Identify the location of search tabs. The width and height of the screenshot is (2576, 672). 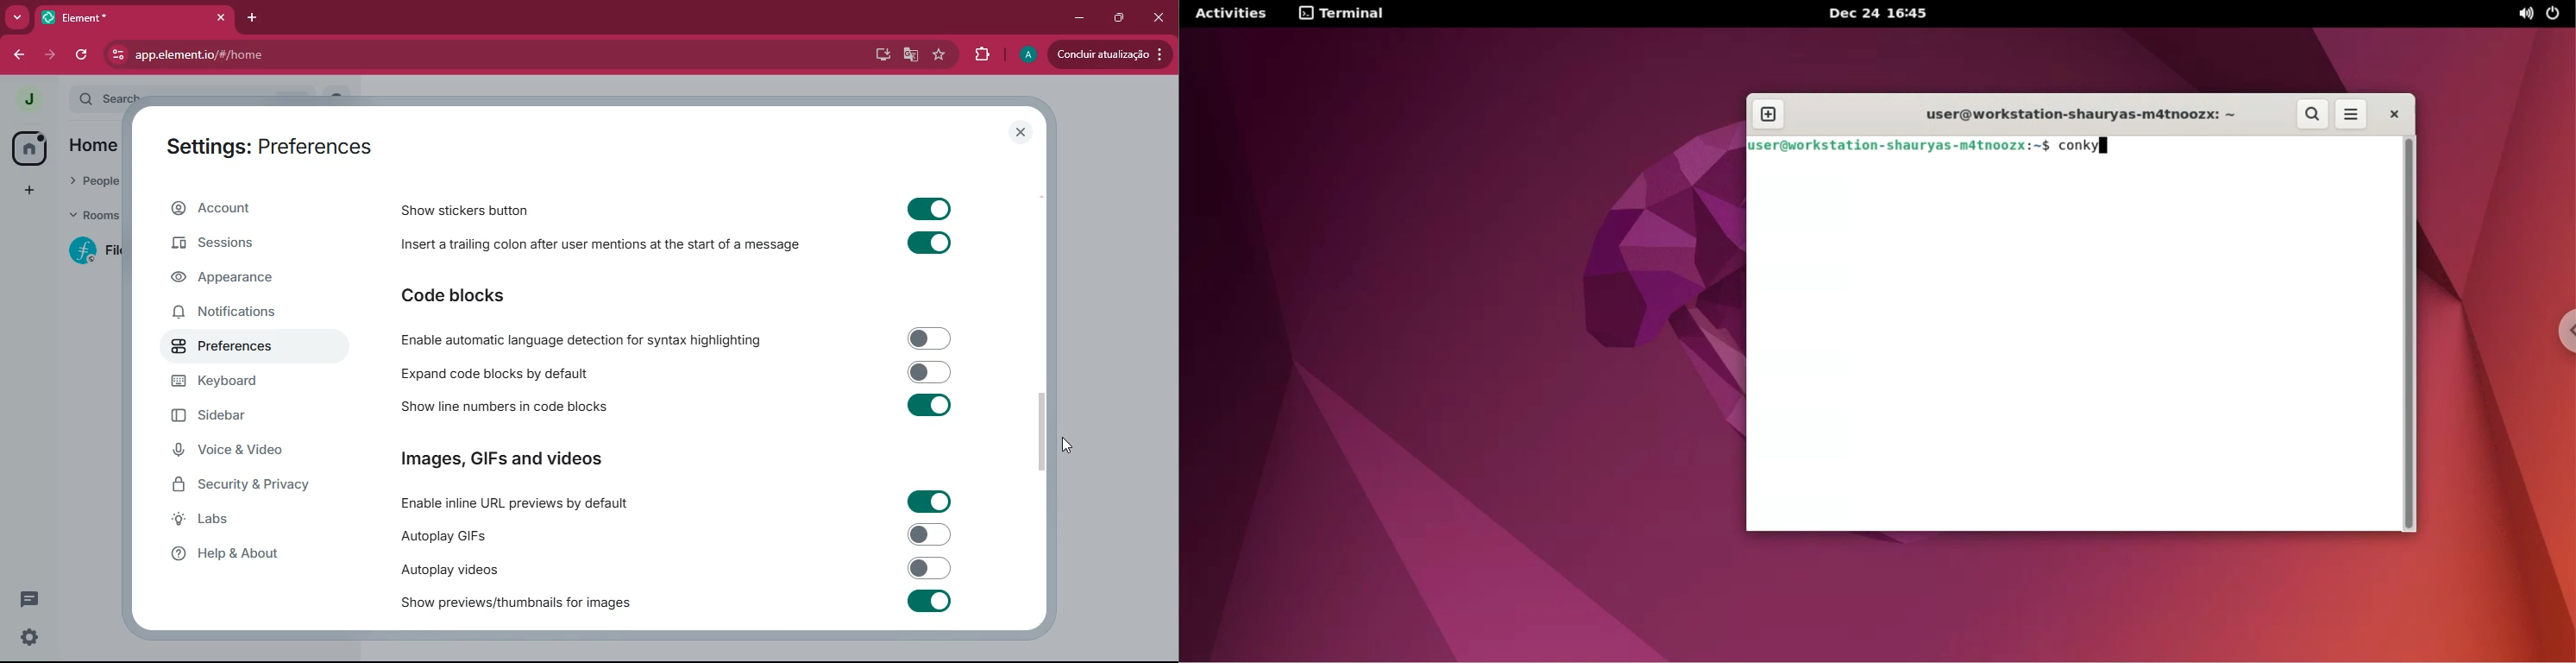
(18, 19).